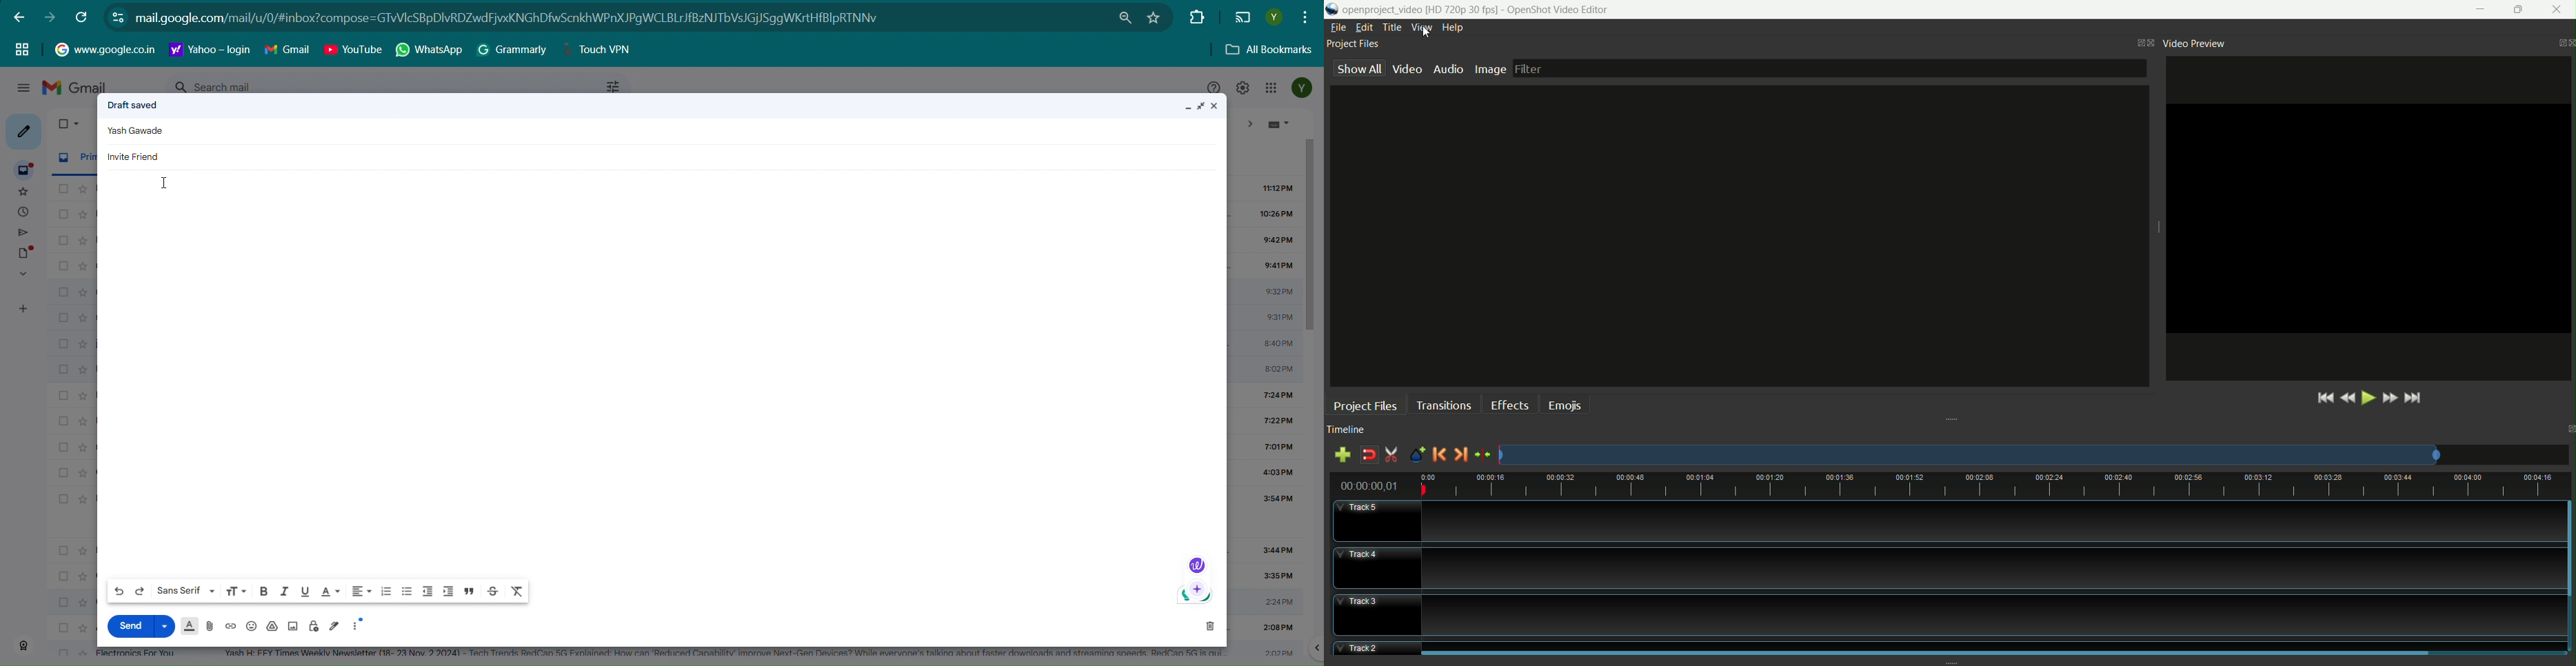 This screenshot has height=672, width=2576. I want to click on track2, so click(1951, 647).